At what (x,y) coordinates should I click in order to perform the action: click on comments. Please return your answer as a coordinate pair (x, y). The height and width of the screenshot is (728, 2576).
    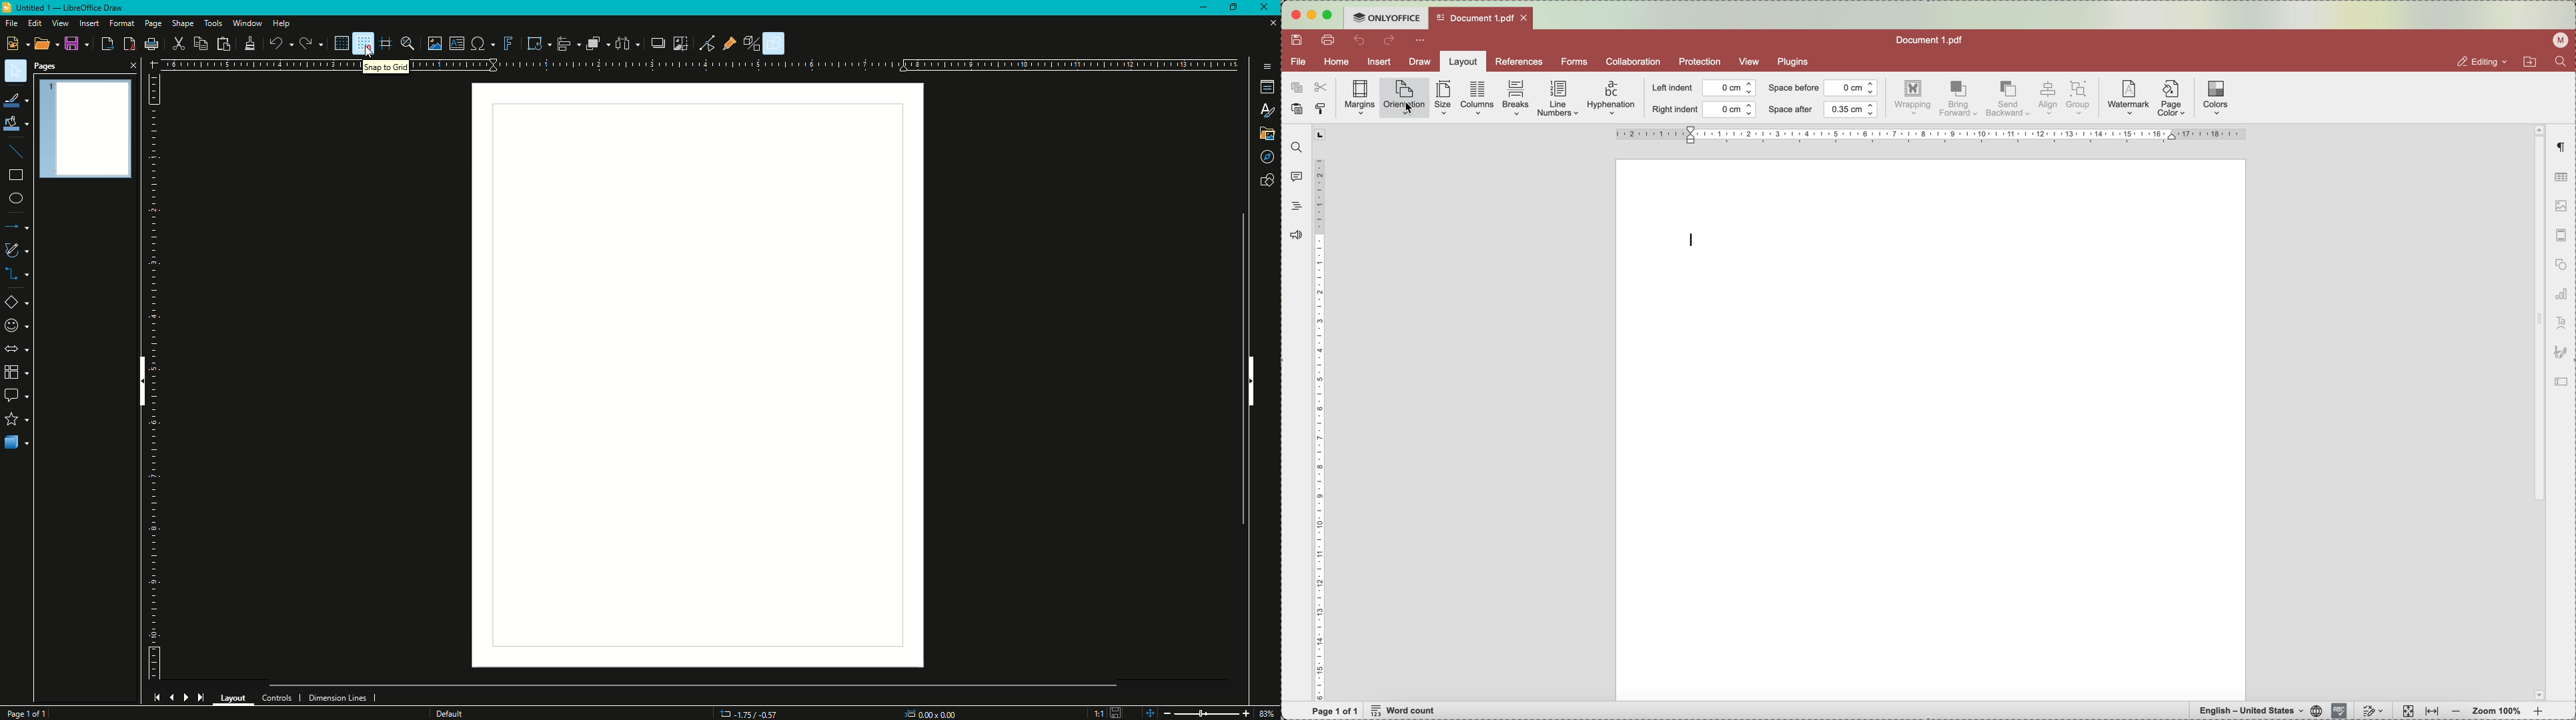
    Looking at the image, I should click on (1294, 176).